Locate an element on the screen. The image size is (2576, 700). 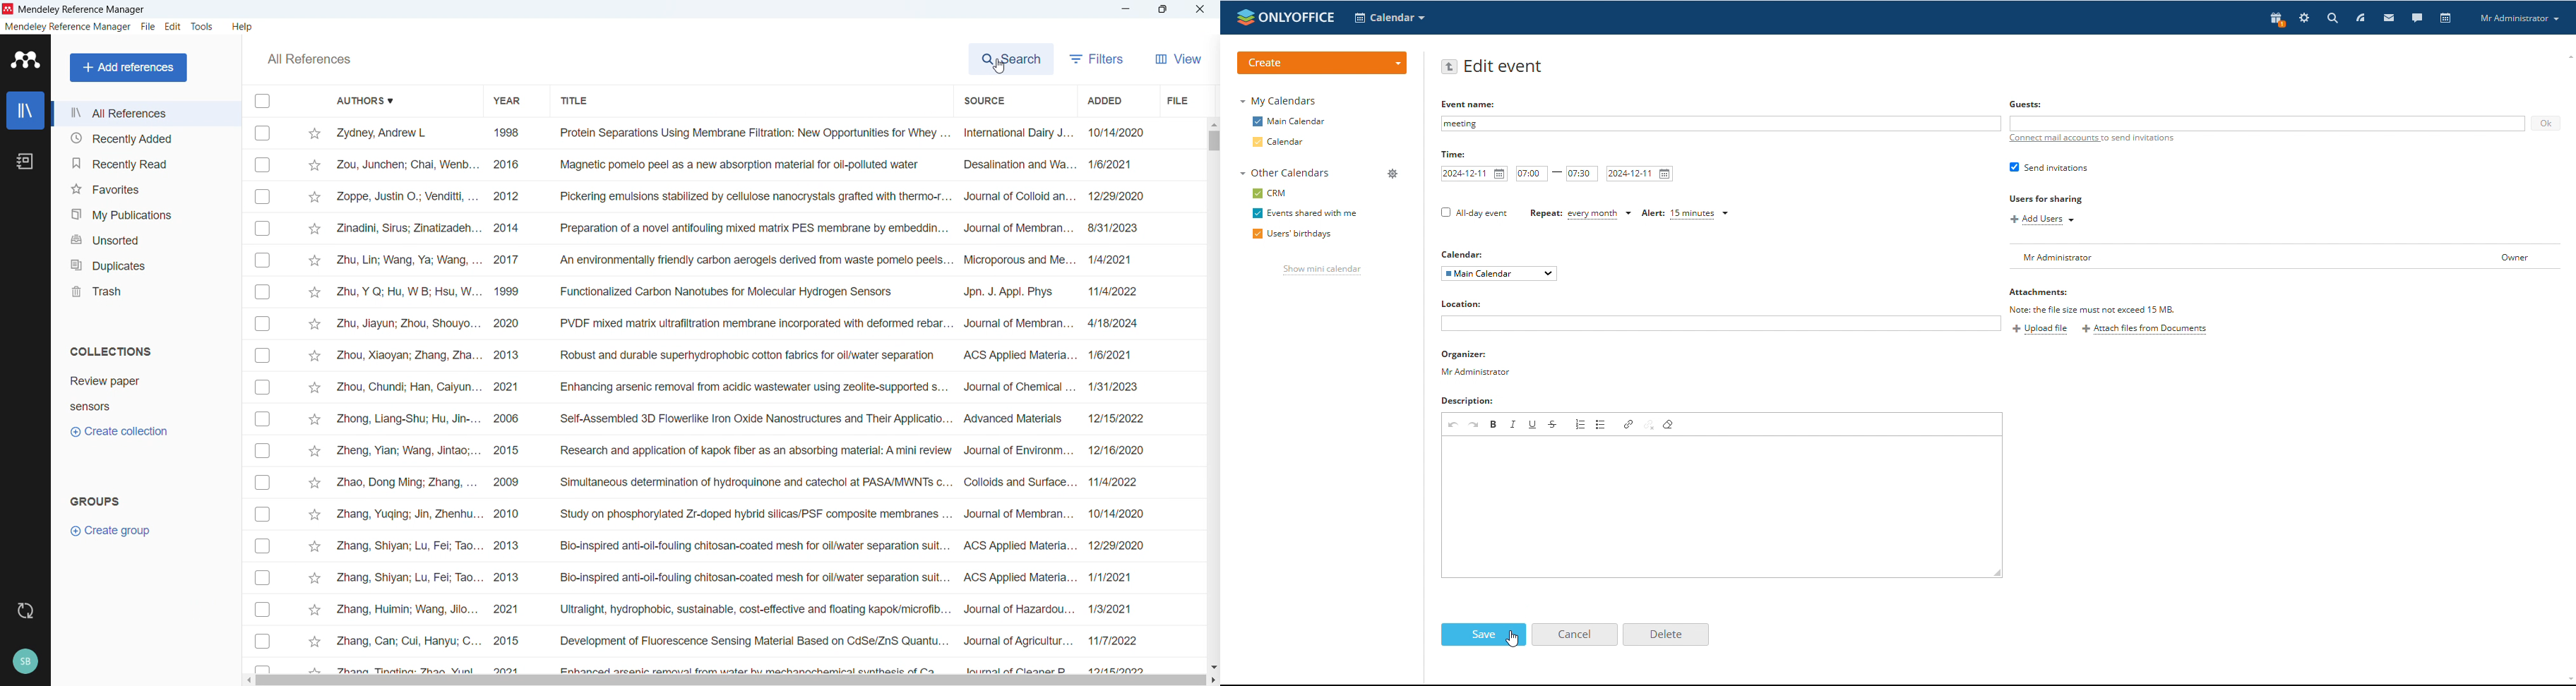
year of publication of individual entries  is located at coordinates (507, 398).